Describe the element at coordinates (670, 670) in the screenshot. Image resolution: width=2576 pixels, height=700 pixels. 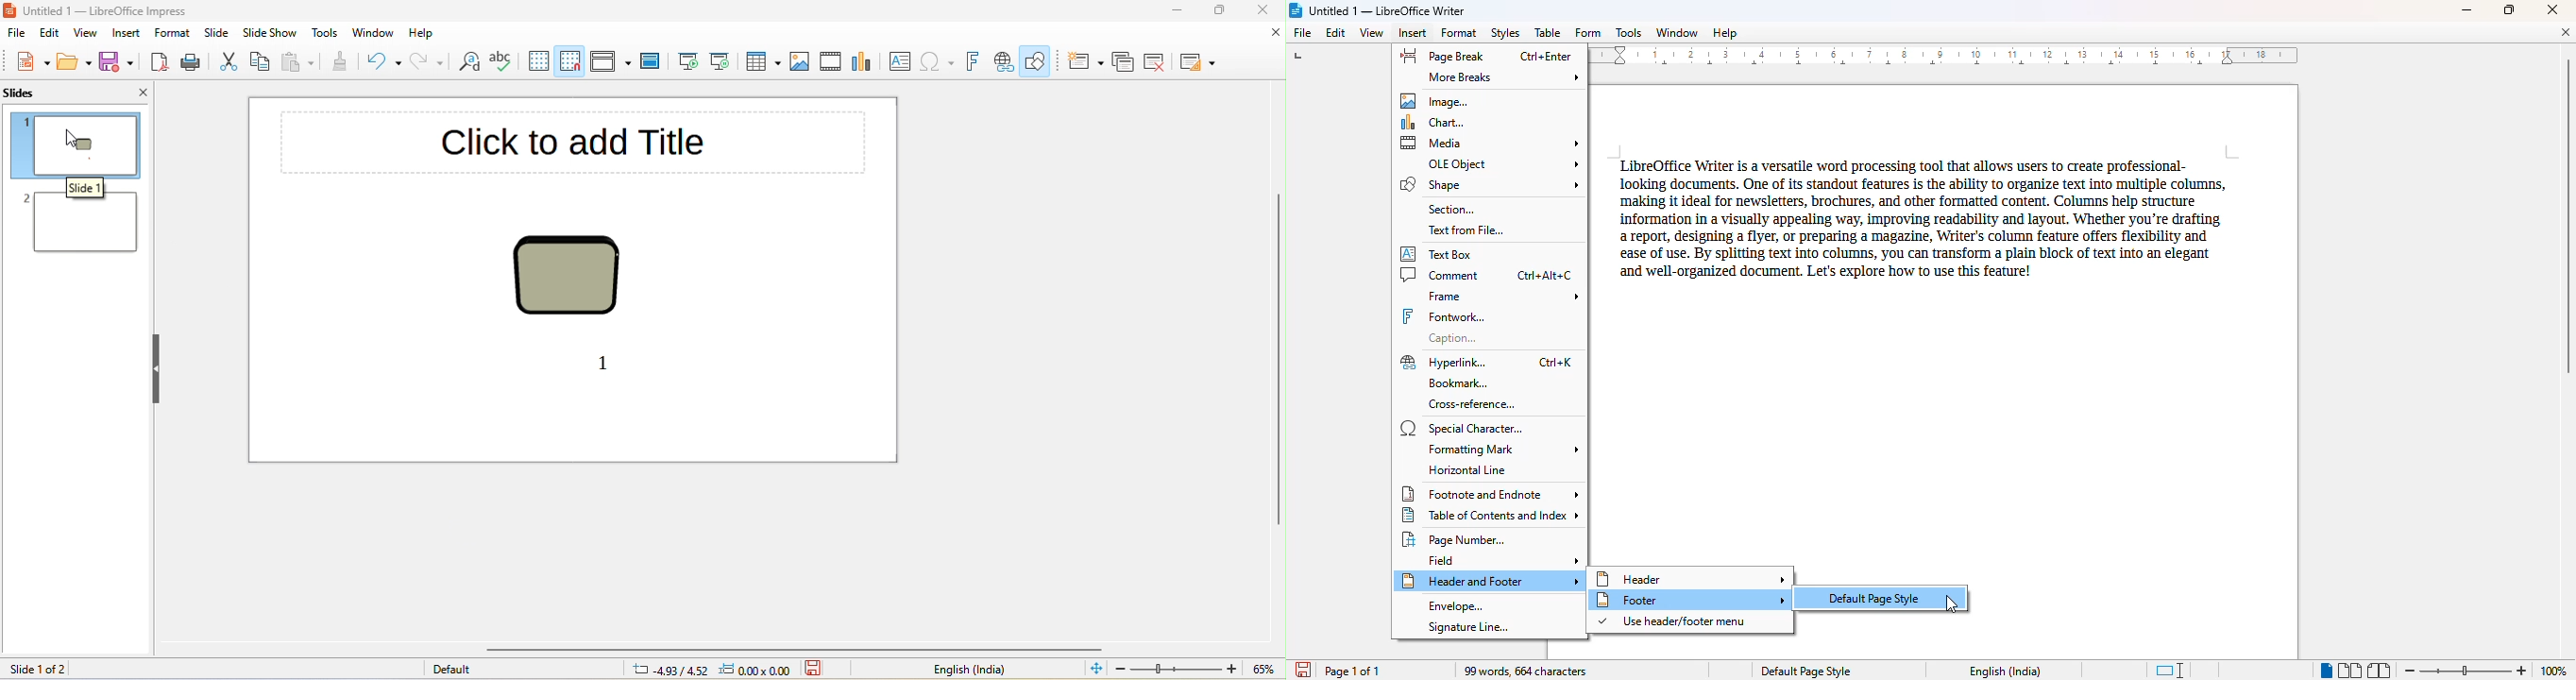
I see `4.93/4.52` at that location.